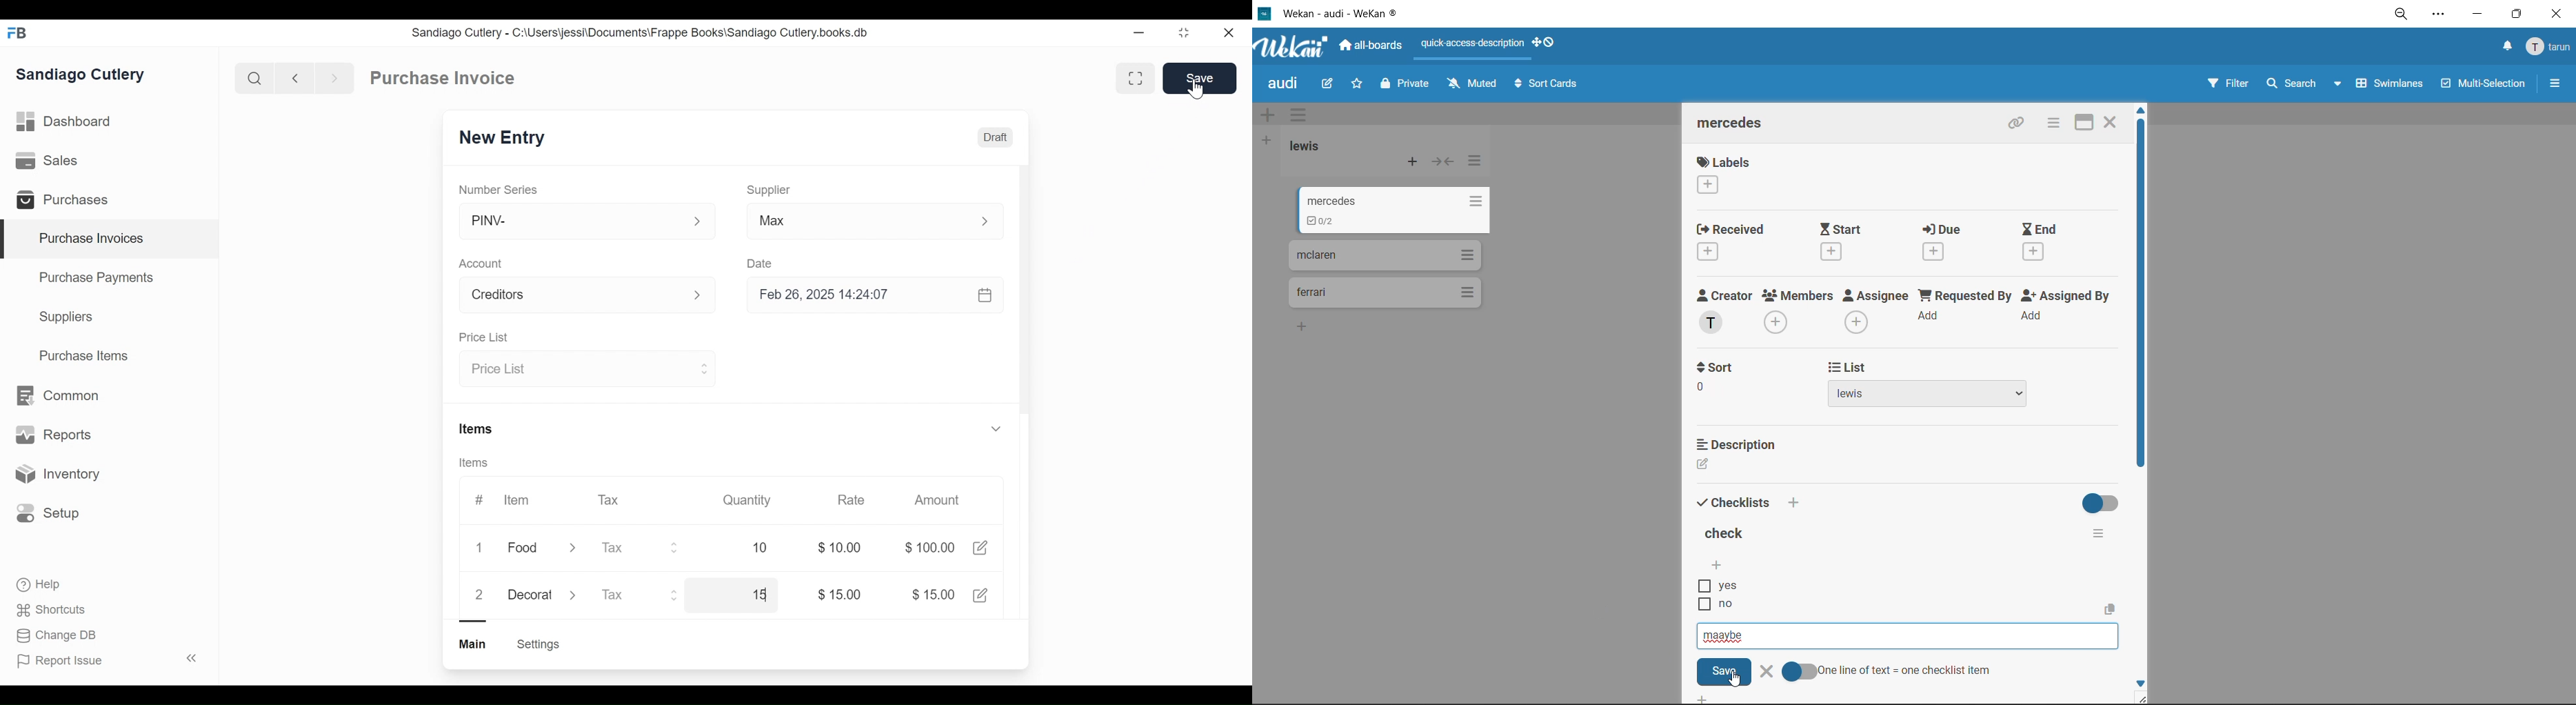 The width and height of the screenshot is (2576, 728). Describe the element at coordinates (1737, 680) in the screenshot. I see `Mouse Cursor` at that location.